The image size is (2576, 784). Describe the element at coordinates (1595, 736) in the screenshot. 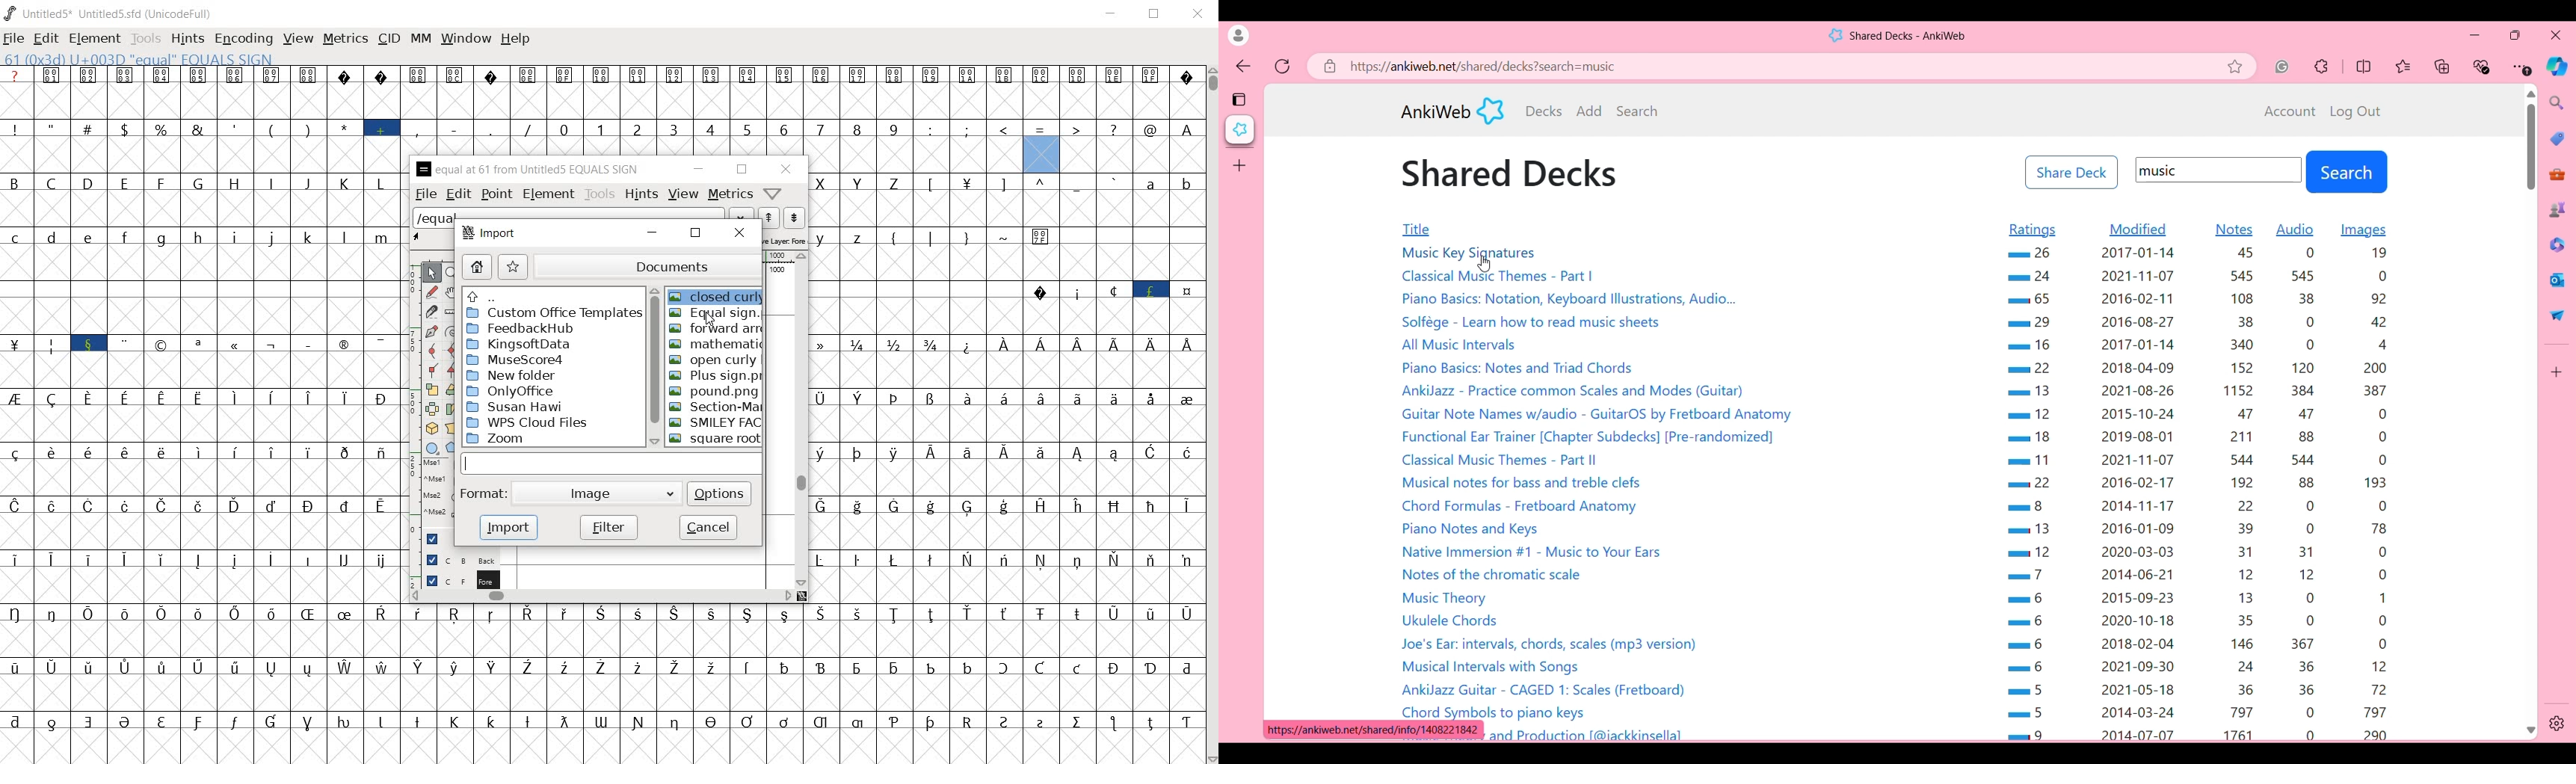

I see `and Production [@iackkinsellal` at that location.